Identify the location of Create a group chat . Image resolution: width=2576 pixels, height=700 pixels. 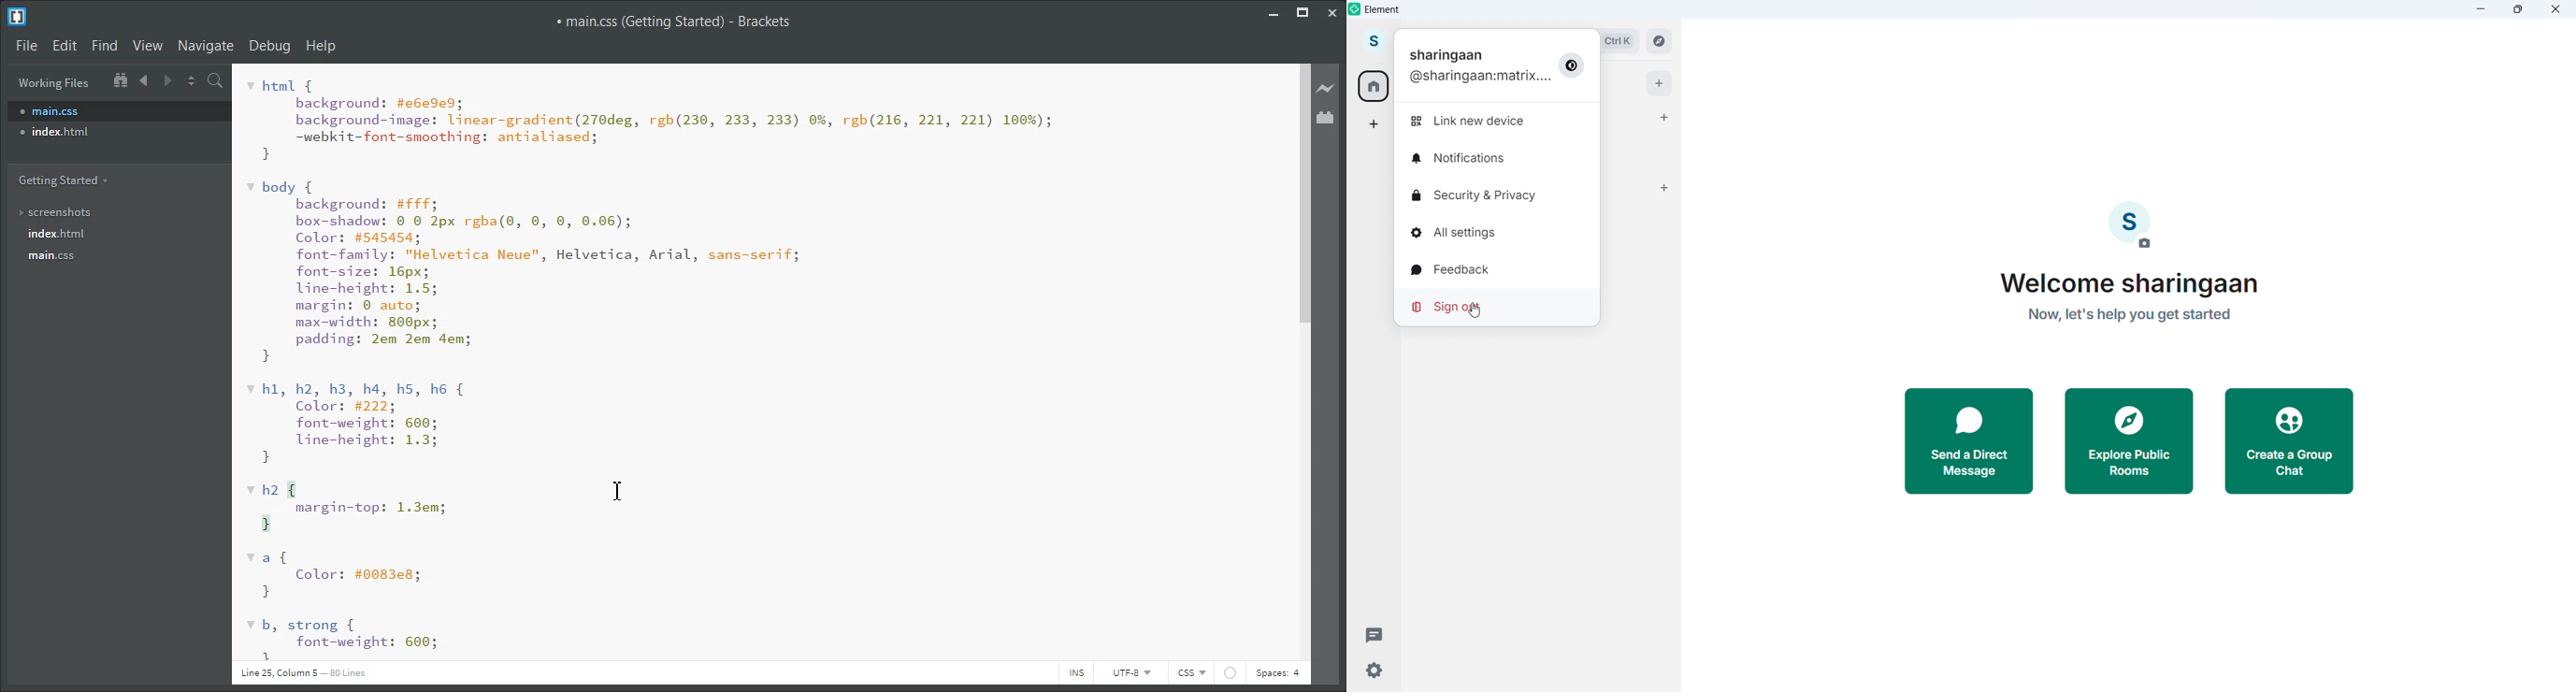
(2292, 442).